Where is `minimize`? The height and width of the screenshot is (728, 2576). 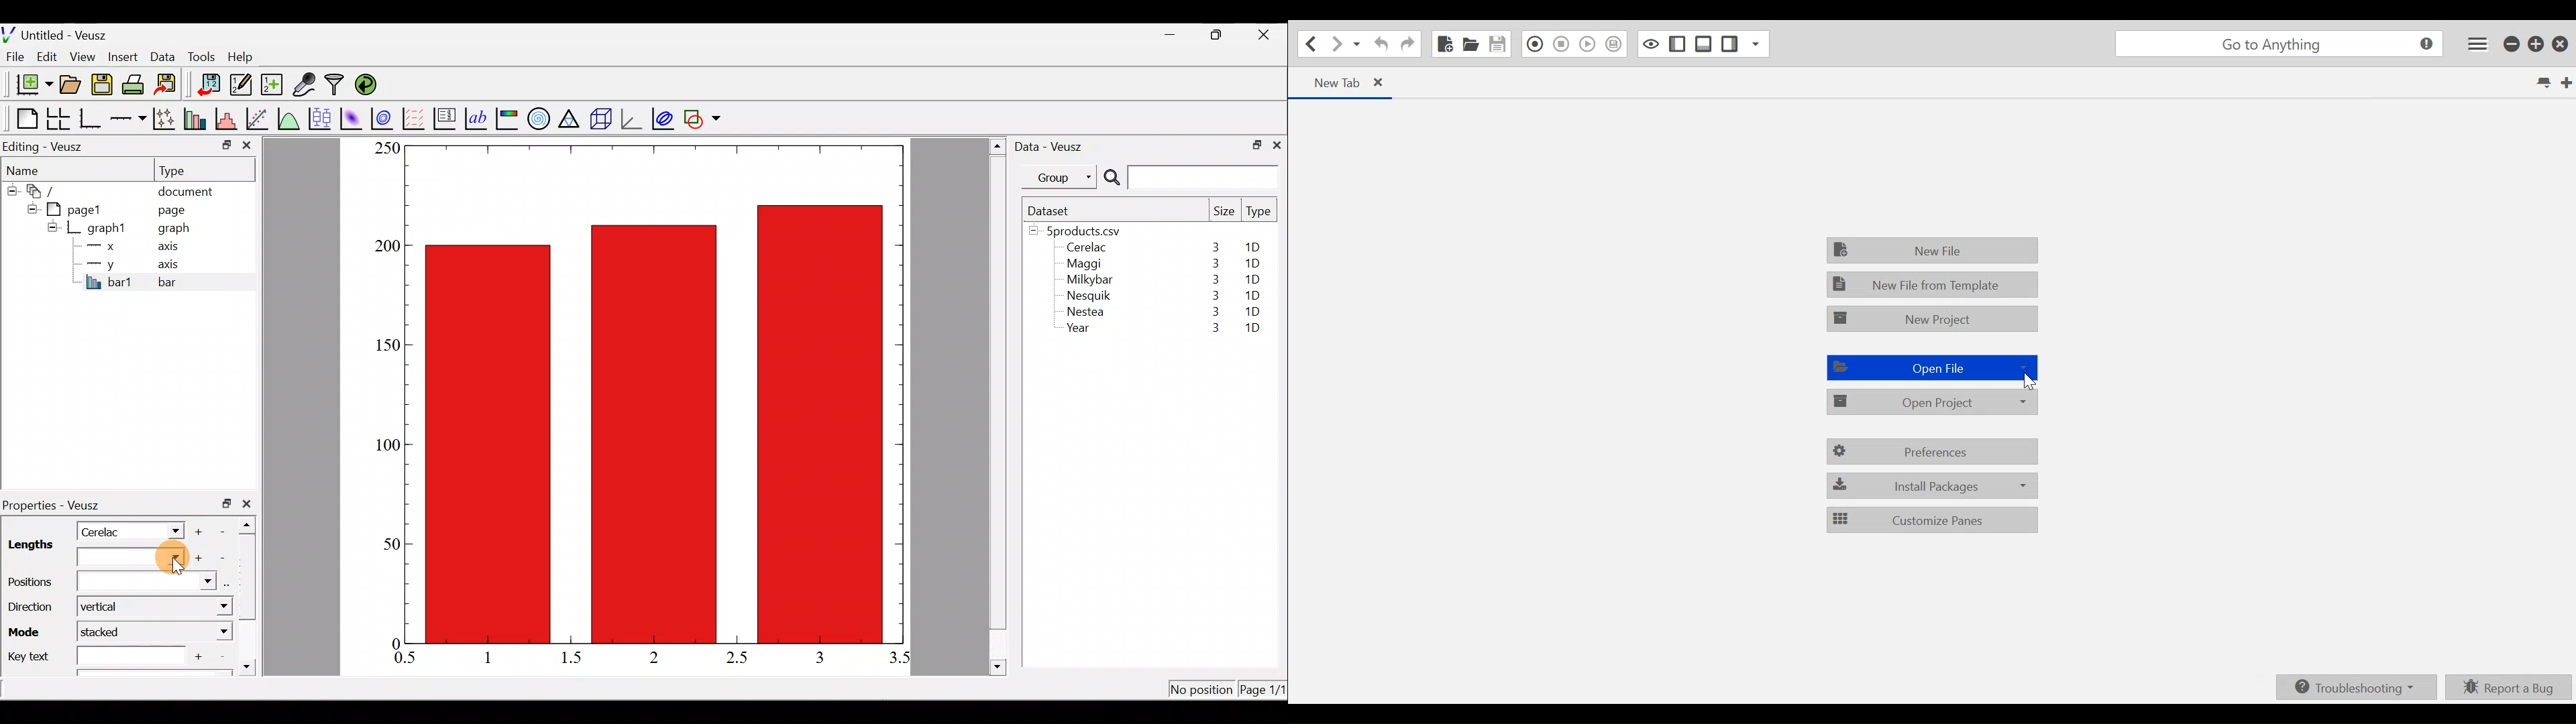
minimize is located at coordinates (1177, 34).